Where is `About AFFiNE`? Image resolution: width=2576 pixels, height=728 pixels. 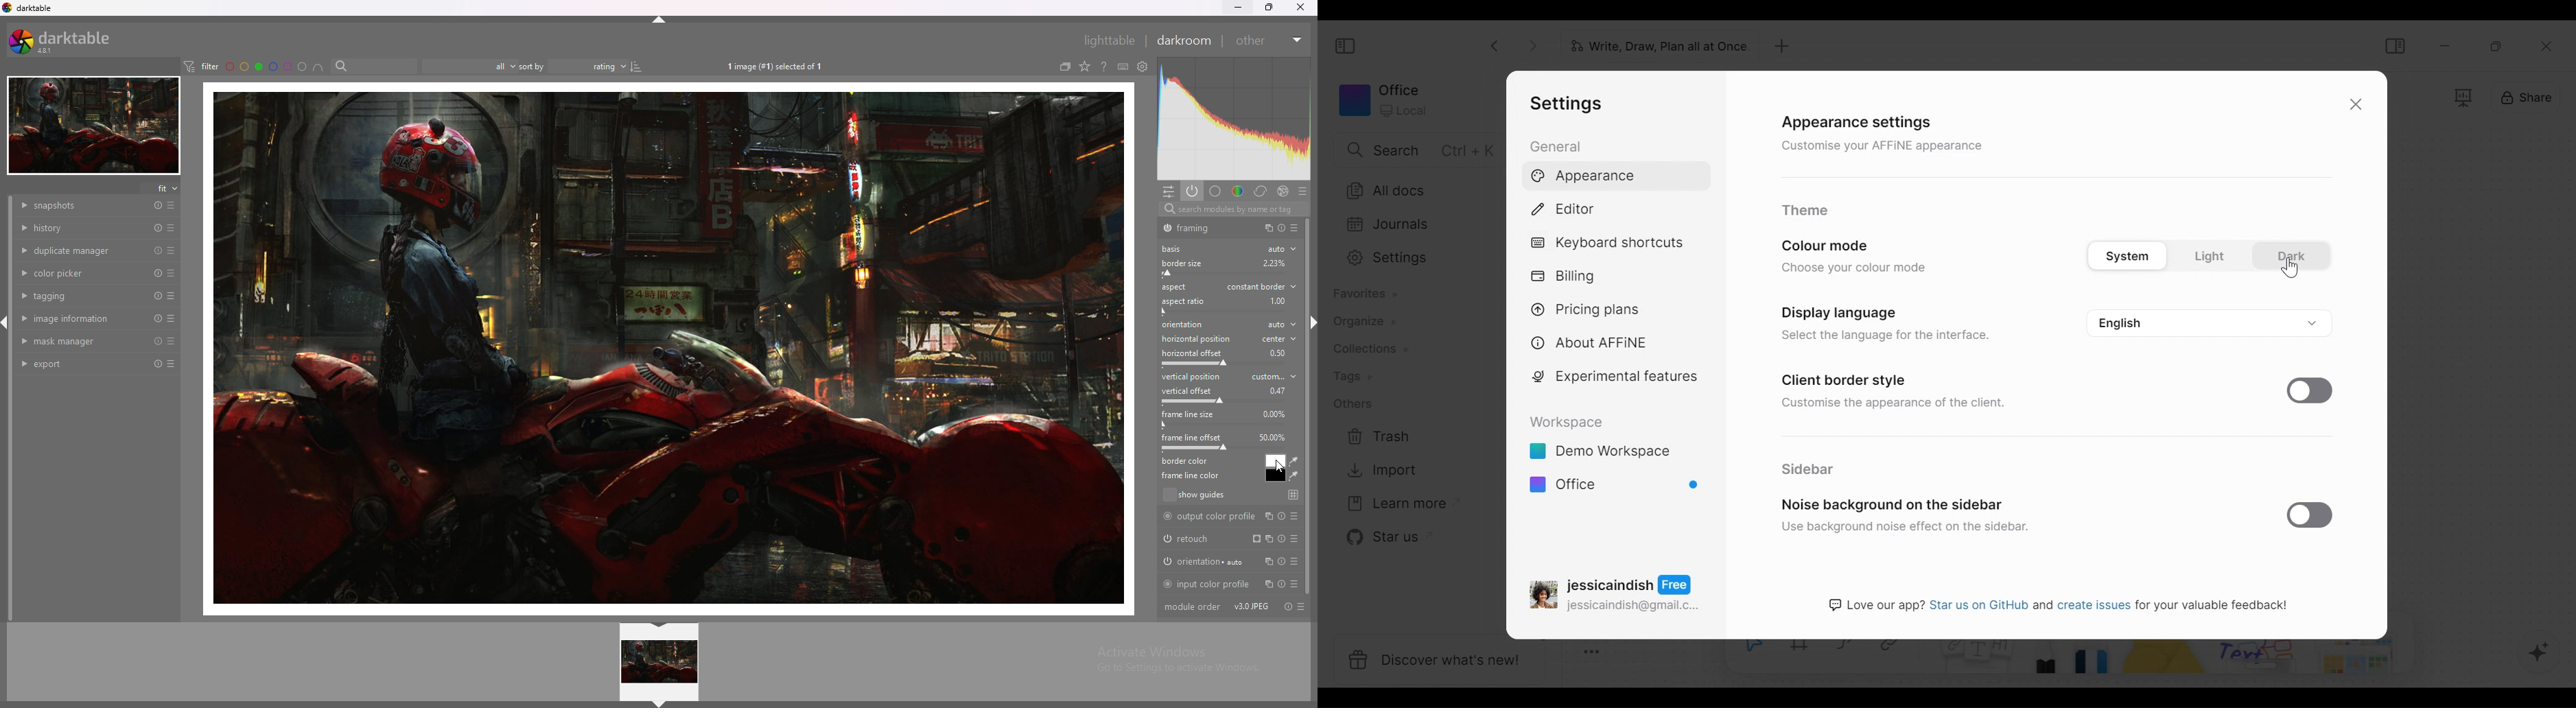
About AFFiNE is located at coordinates (1587, 344).